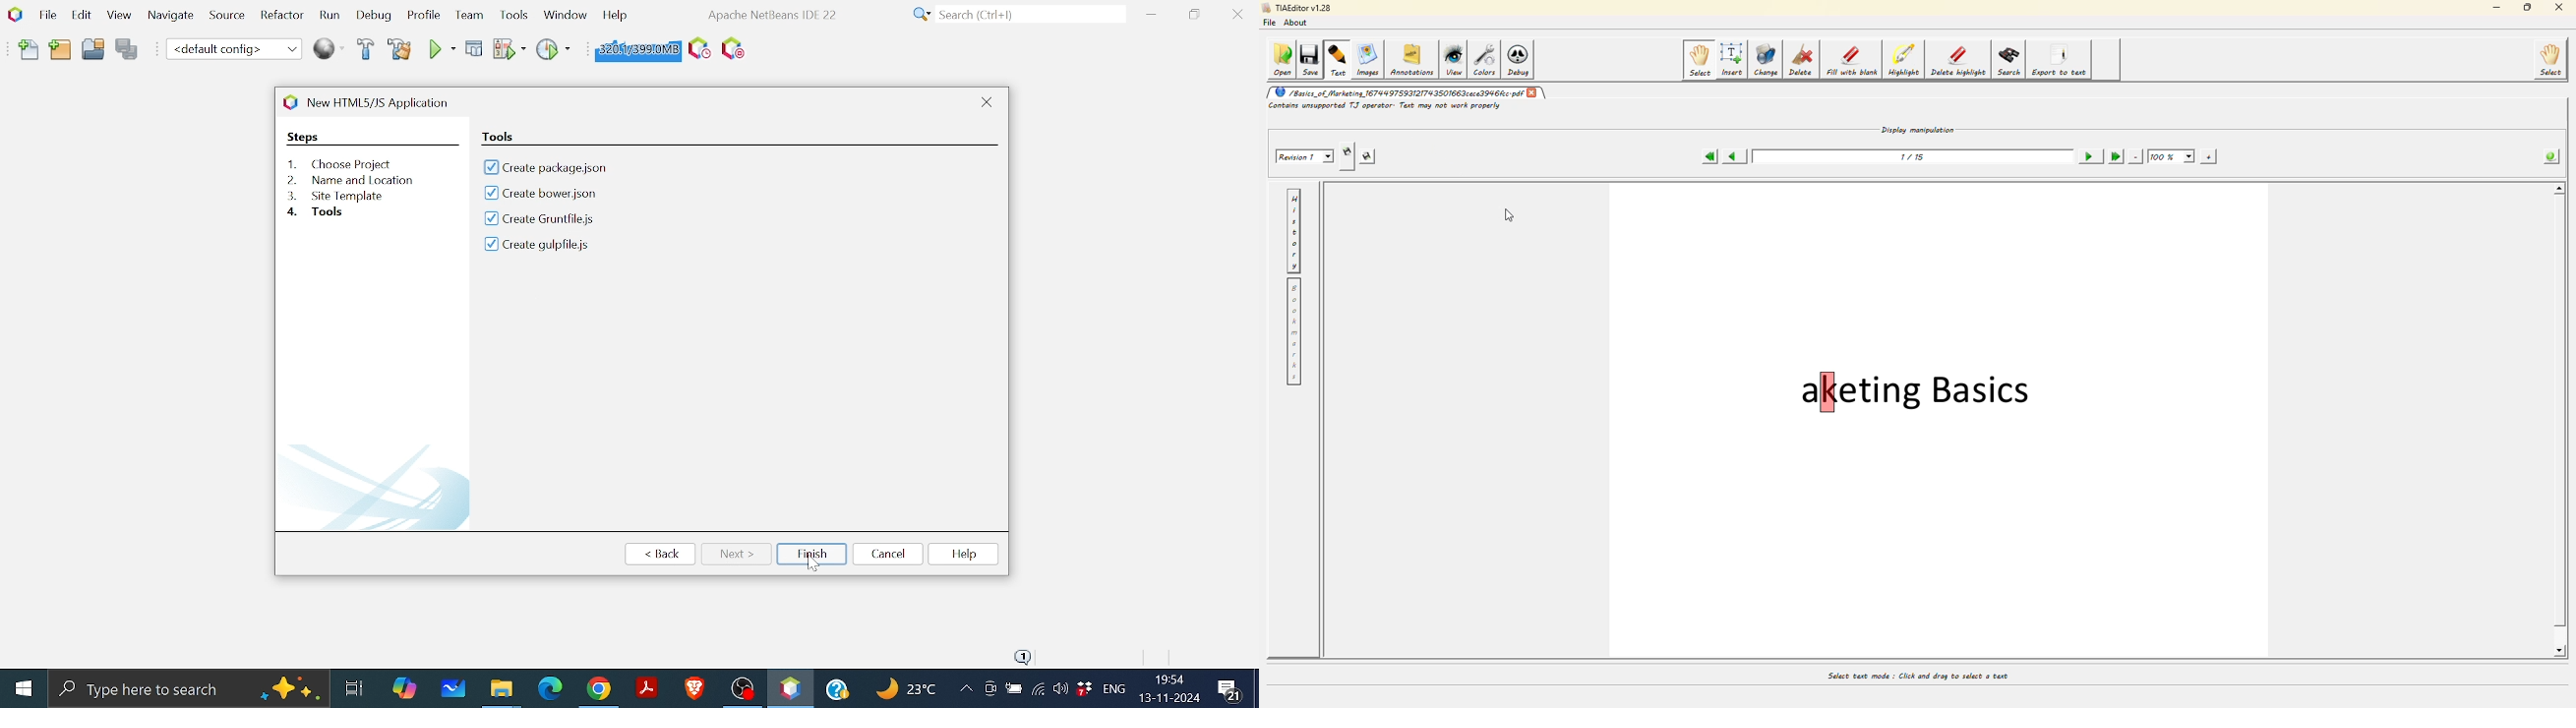 The width and height of the screenshot is (2576, 728). What do you see at coordinates (989, 691) in the screenshot?
I see `Meet now` at bounding box center [989, 691].